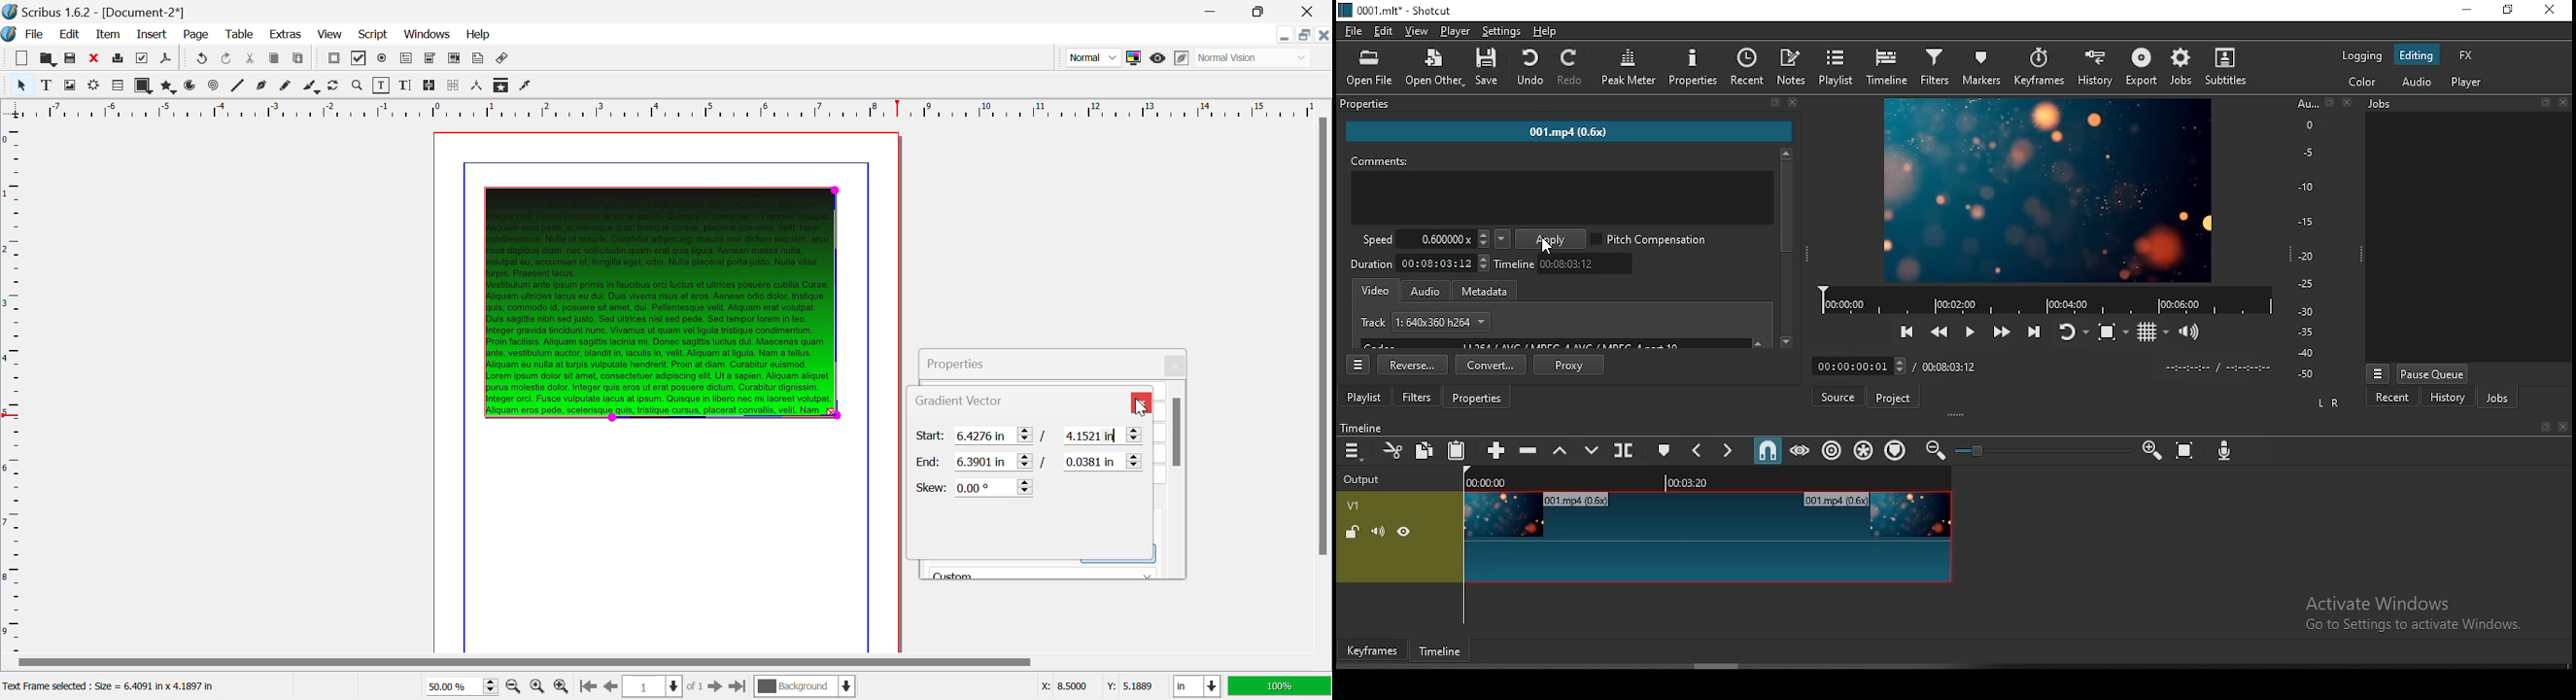 This screenshot has width=2576, height=700. I want to click on Measurement Units, so click(1198, 688).